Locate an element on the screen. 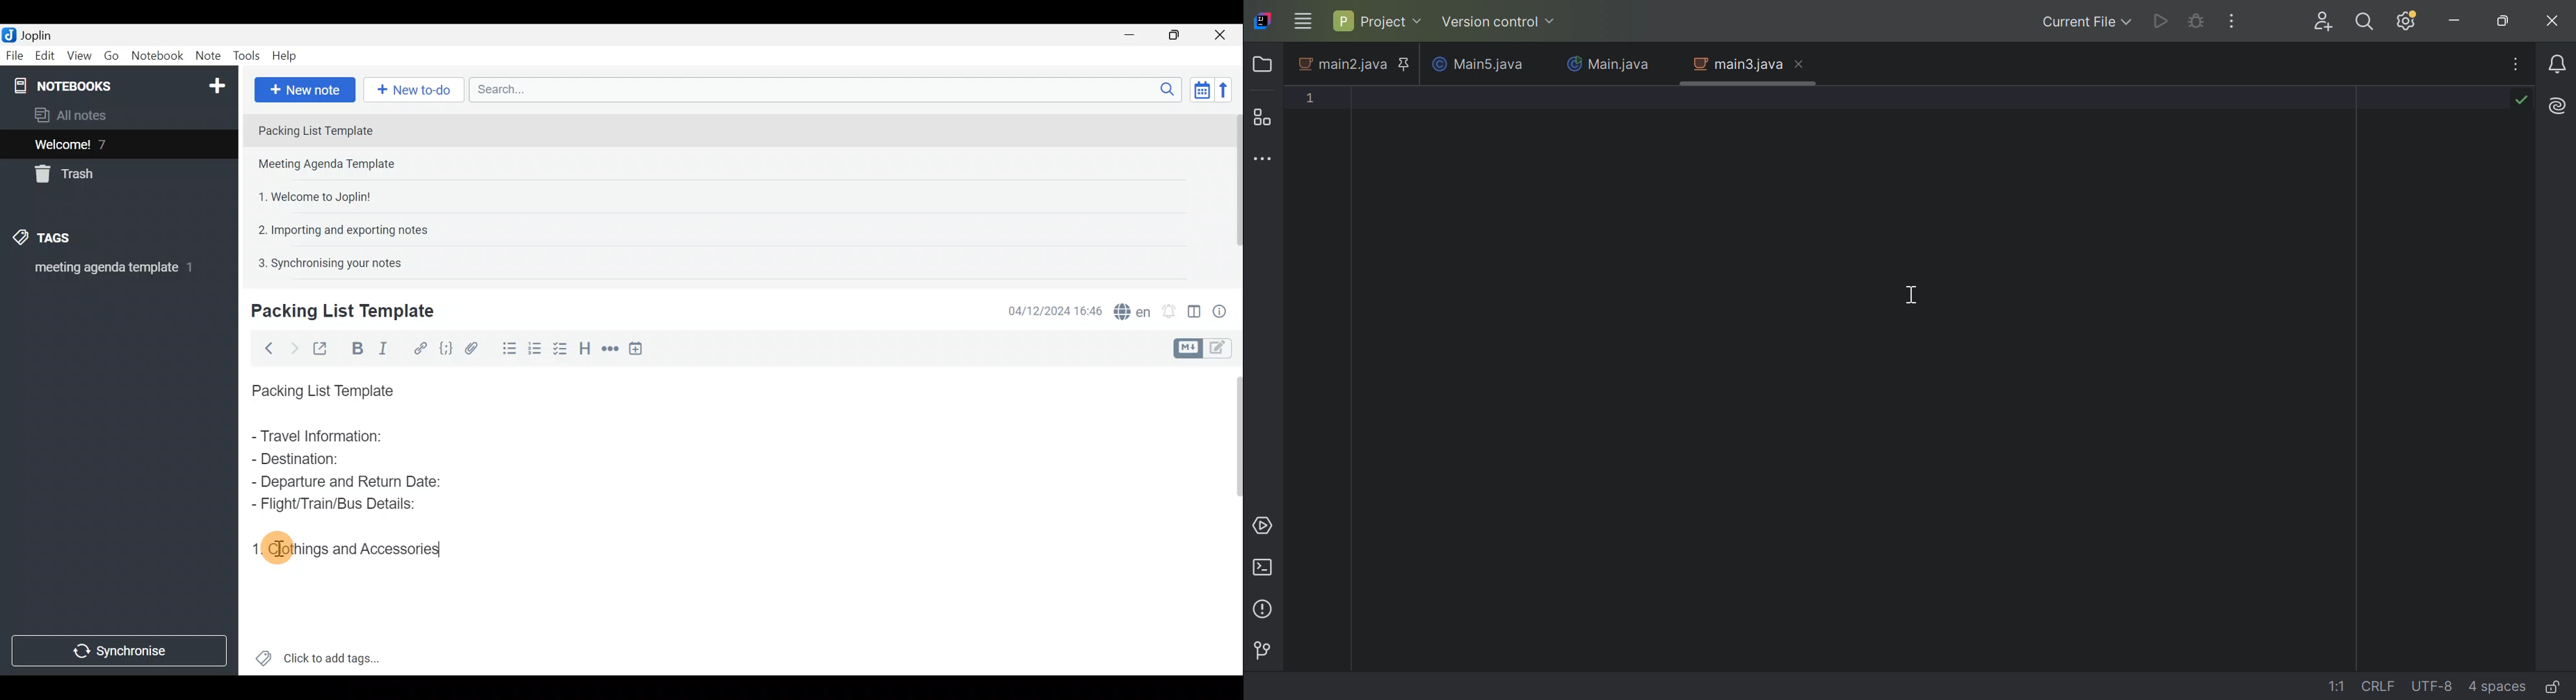 This screenshot has width=2576, height=700. Note 5 is located at coordinates (325, 261).